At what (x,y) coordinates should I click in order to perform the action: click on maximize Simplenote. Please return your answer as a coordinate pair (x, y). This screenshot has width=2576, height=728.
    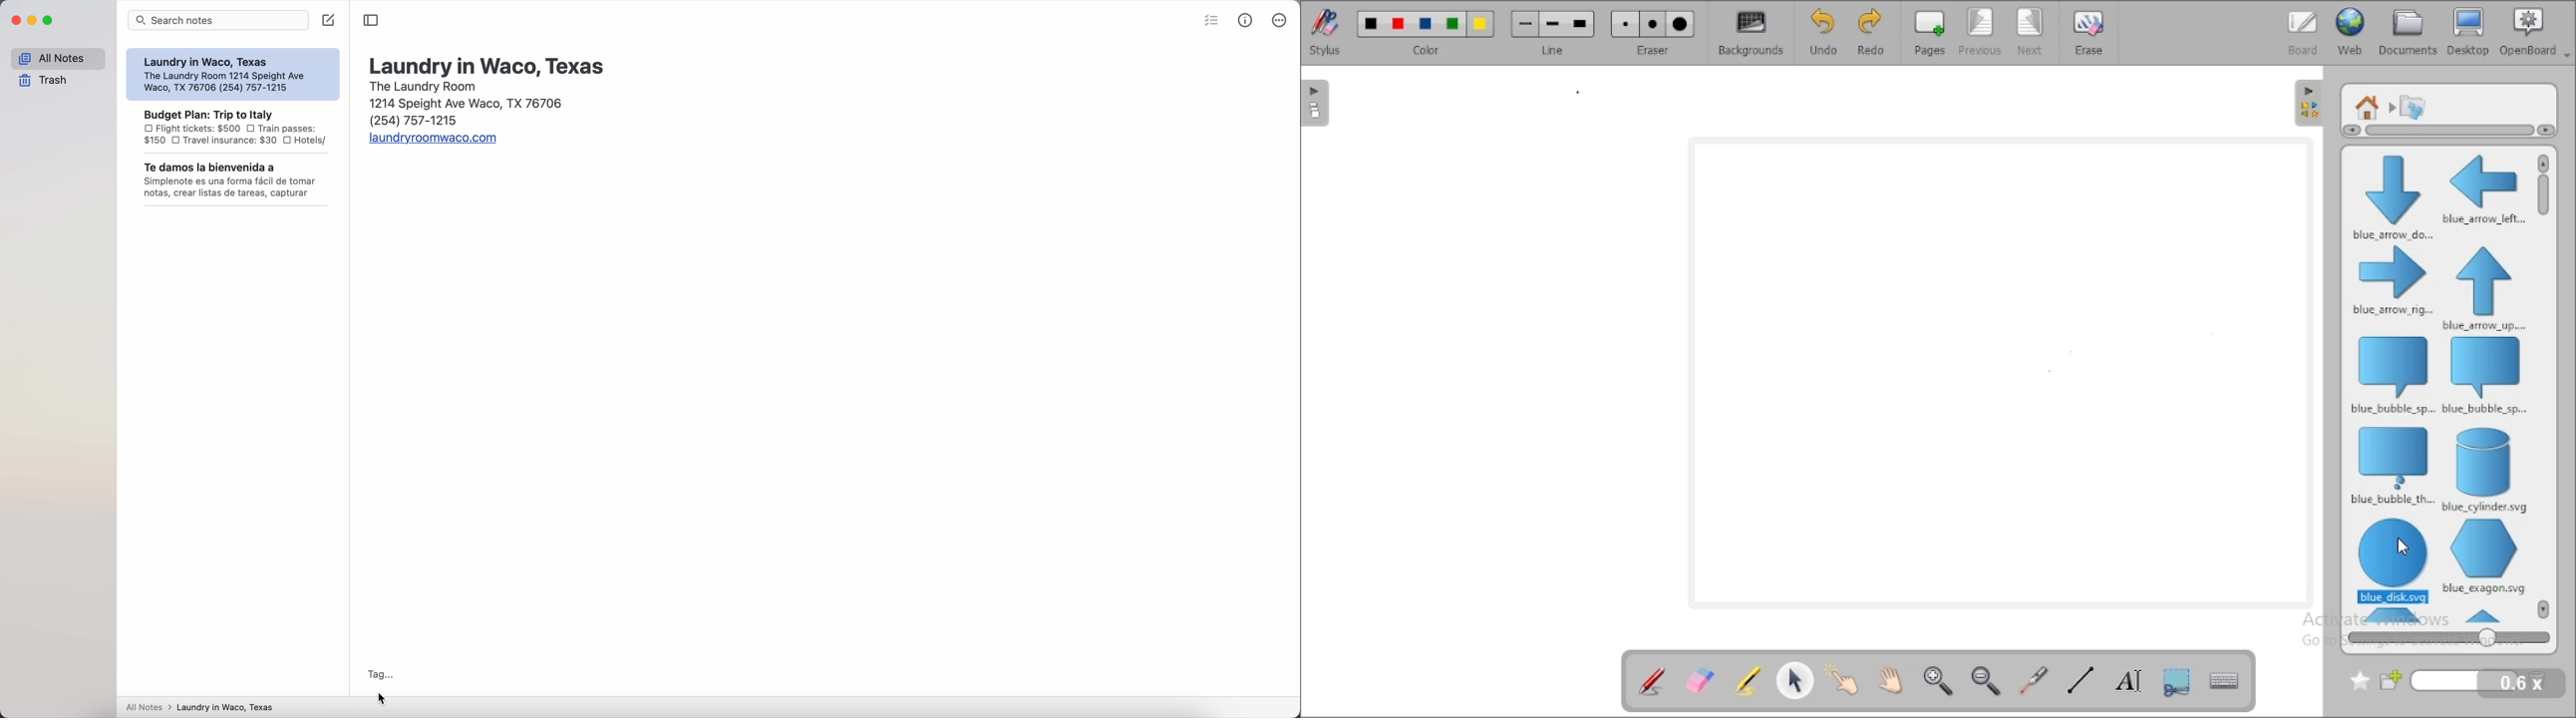
    Looking at the image, I should click on (49, 21).